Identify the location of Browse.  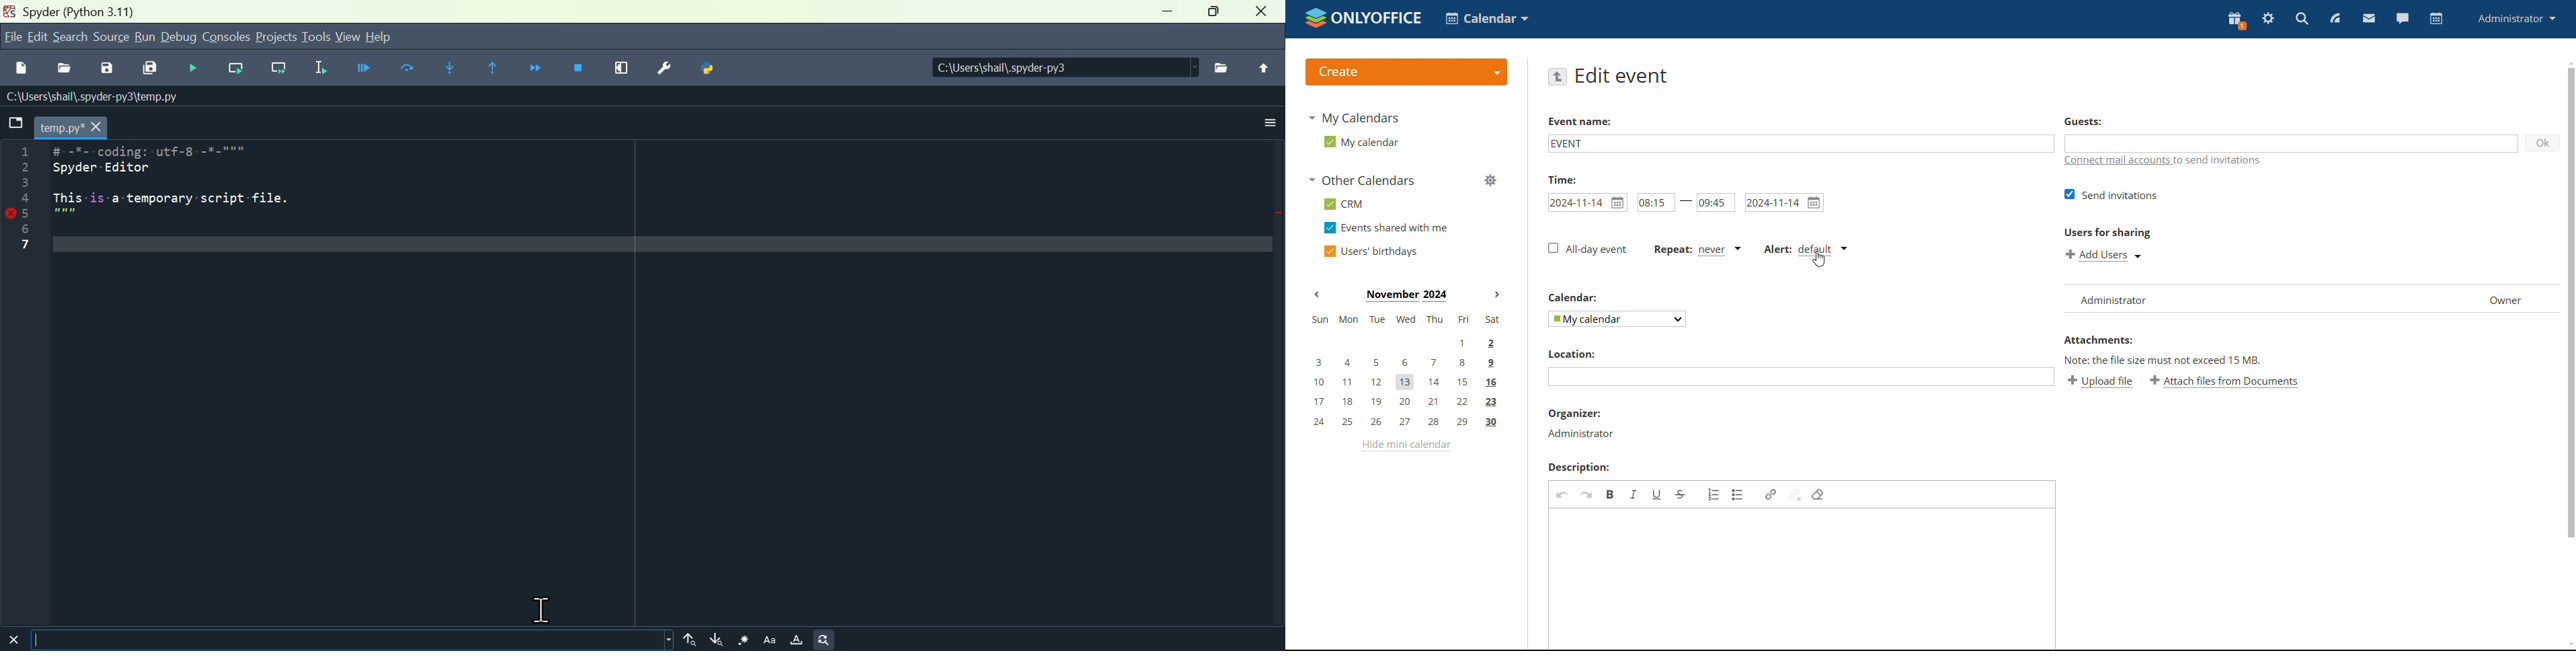
(1218, 66).